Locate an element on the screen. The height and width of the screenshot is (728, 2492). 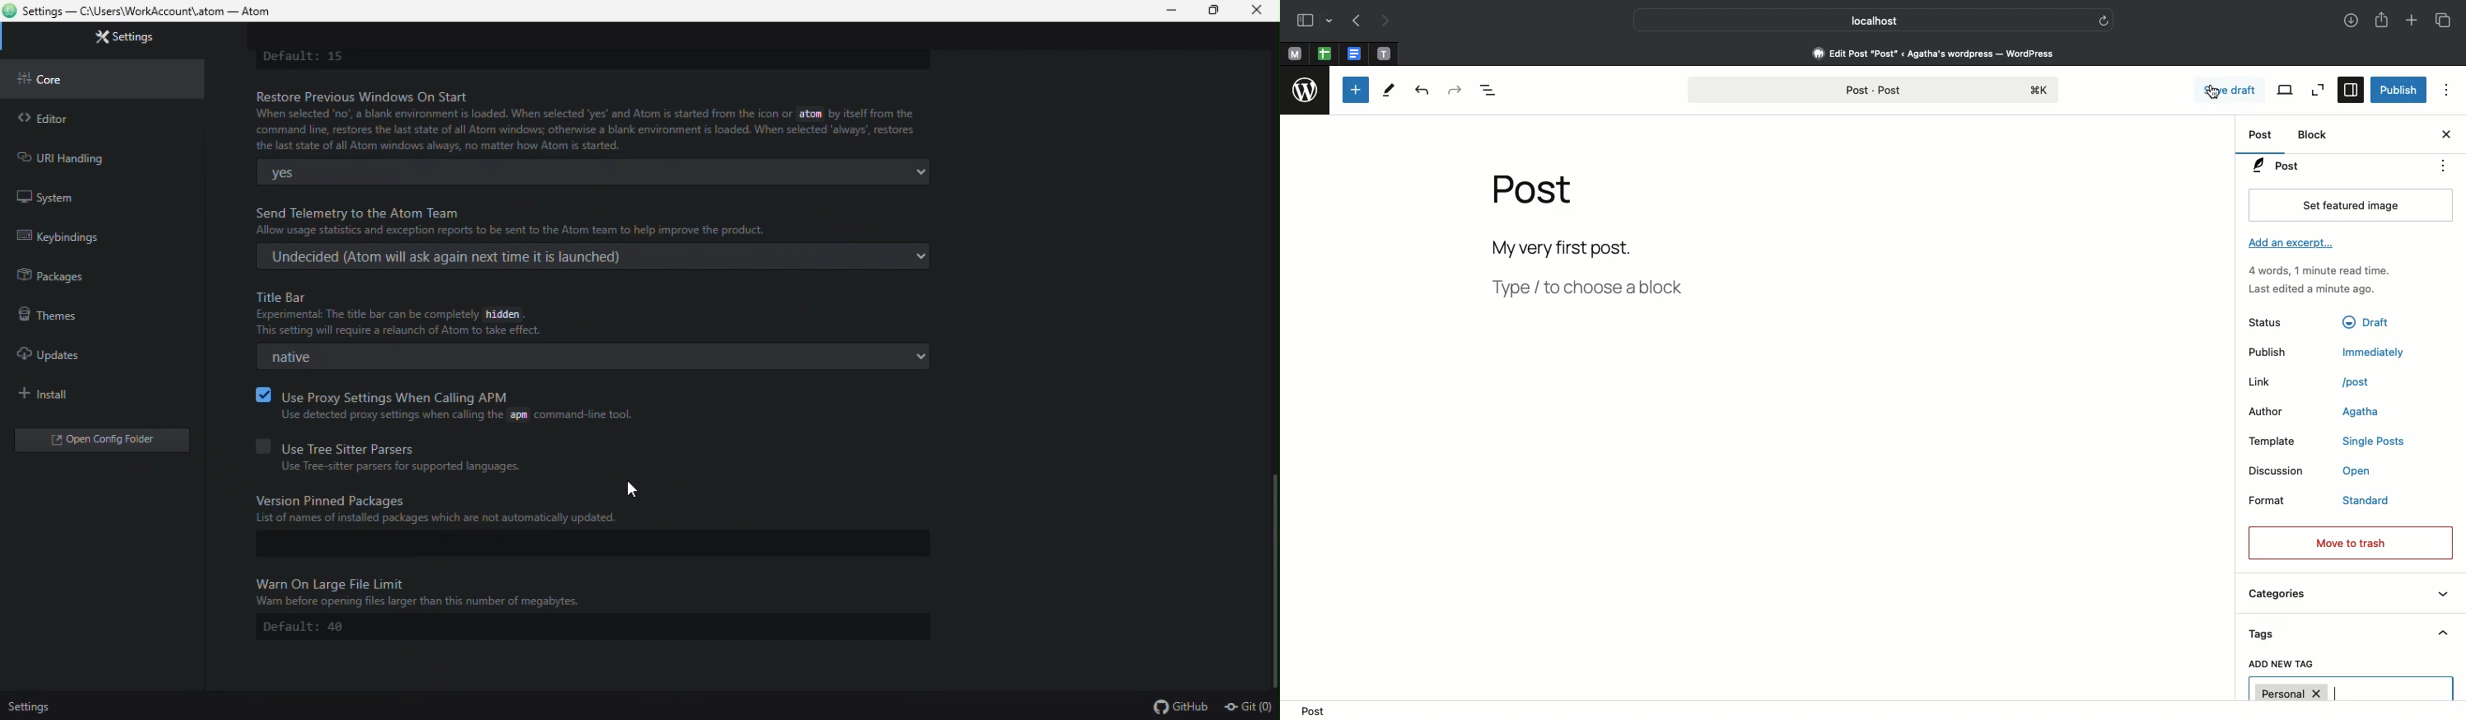
Pinned tabs is located at coordinates (1386, 53).